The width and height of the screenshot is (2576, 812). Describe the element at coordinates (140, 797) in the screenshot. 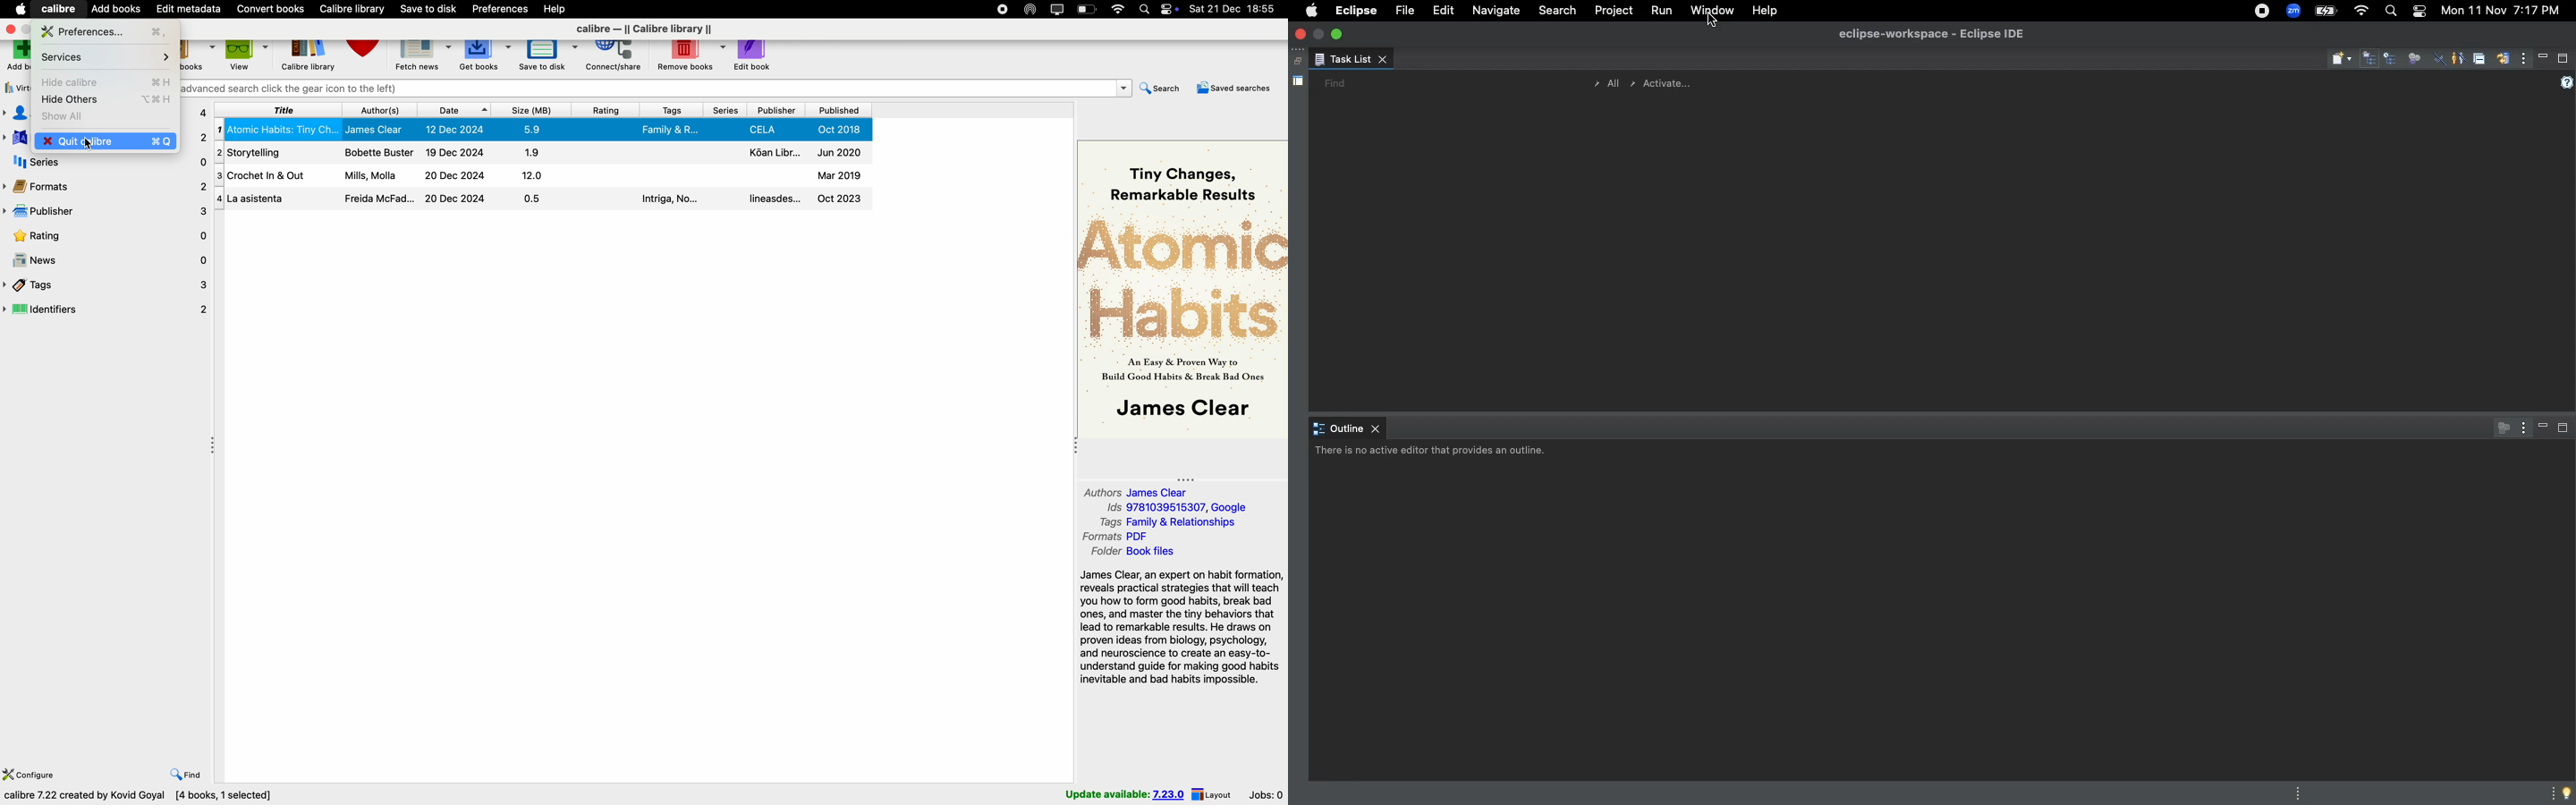

I see `data` at that location.